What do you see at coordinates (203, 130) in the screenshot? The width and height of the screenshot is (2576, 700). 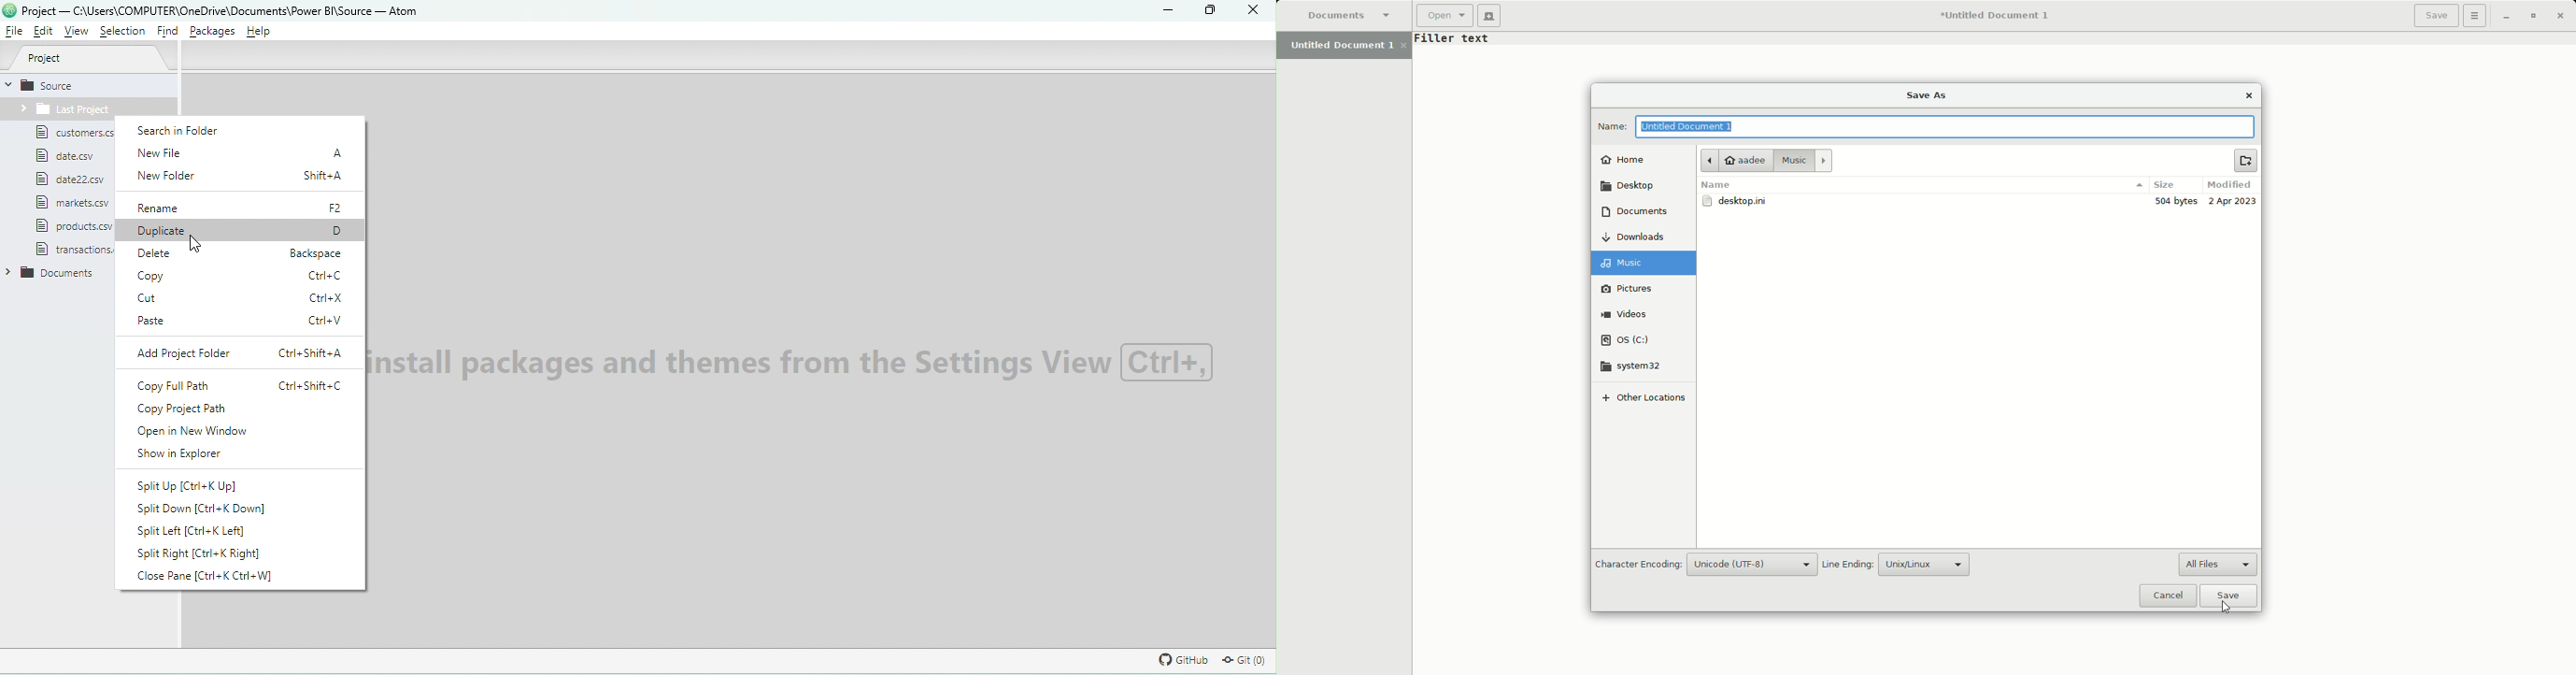 I see `Search in folder` at bounding box center [203, 130].